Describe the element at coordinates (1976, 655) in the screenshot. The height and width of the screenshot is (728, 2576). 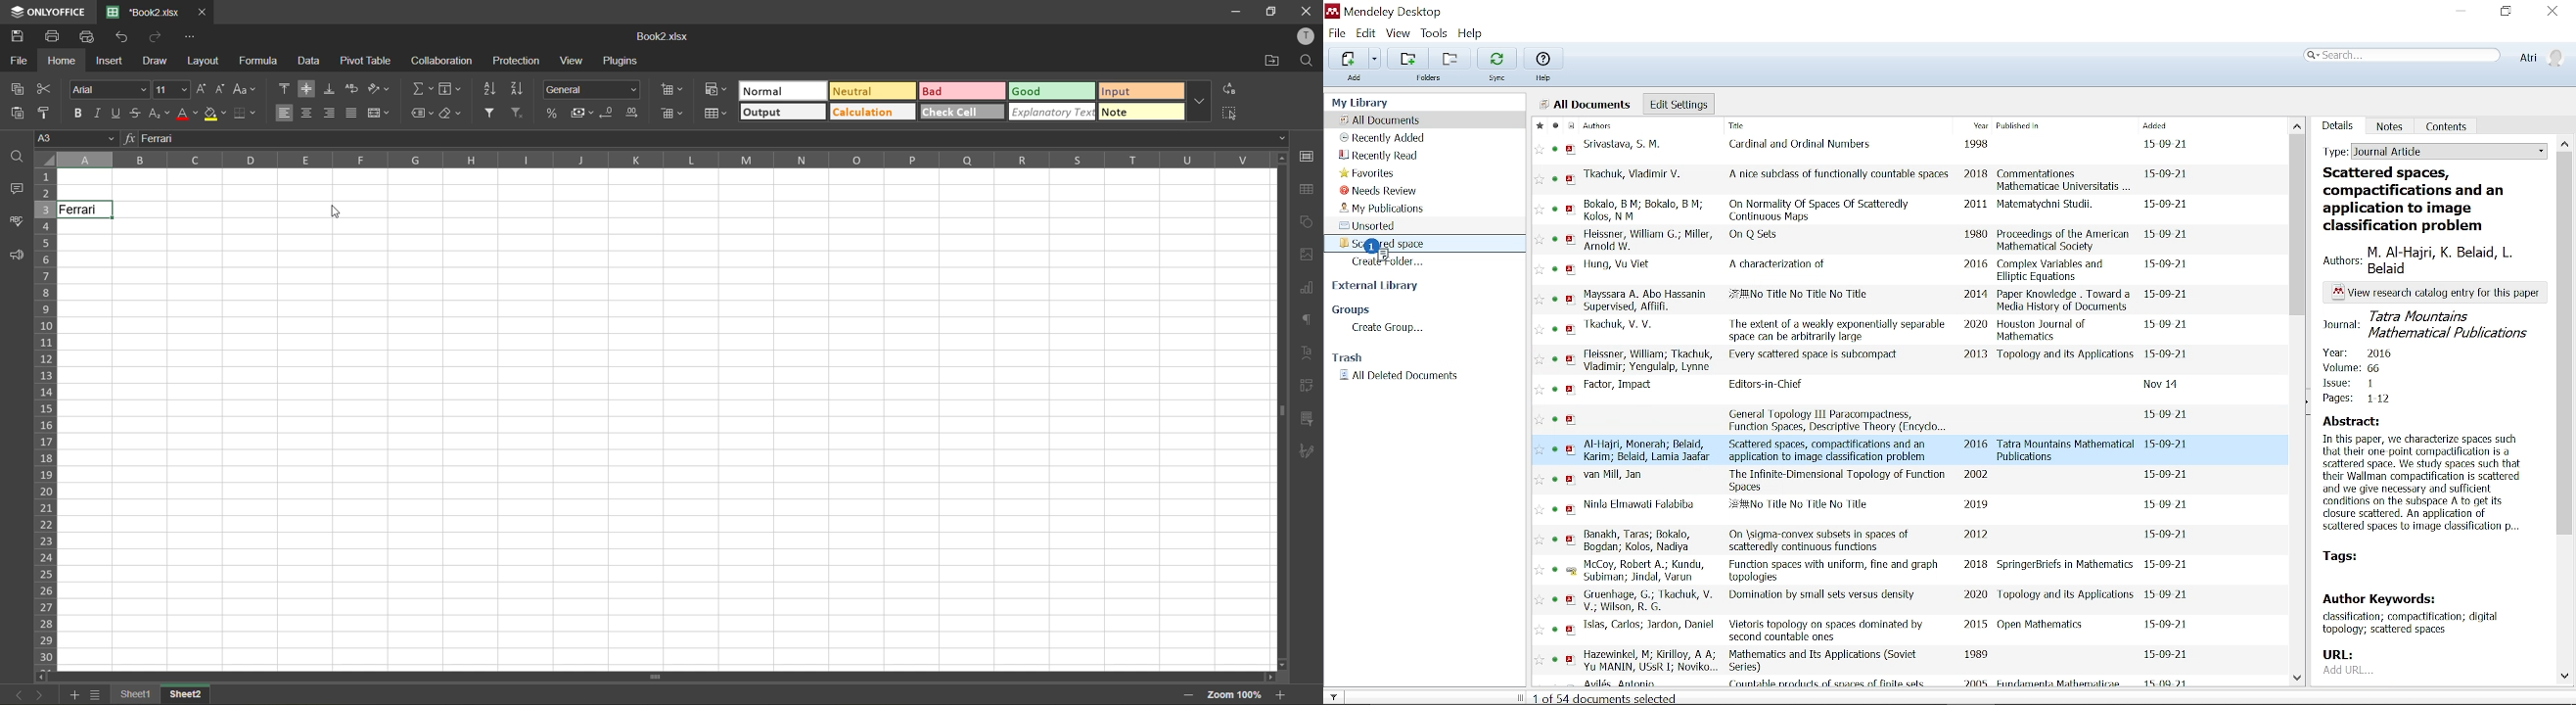
I see `1989` at that location.